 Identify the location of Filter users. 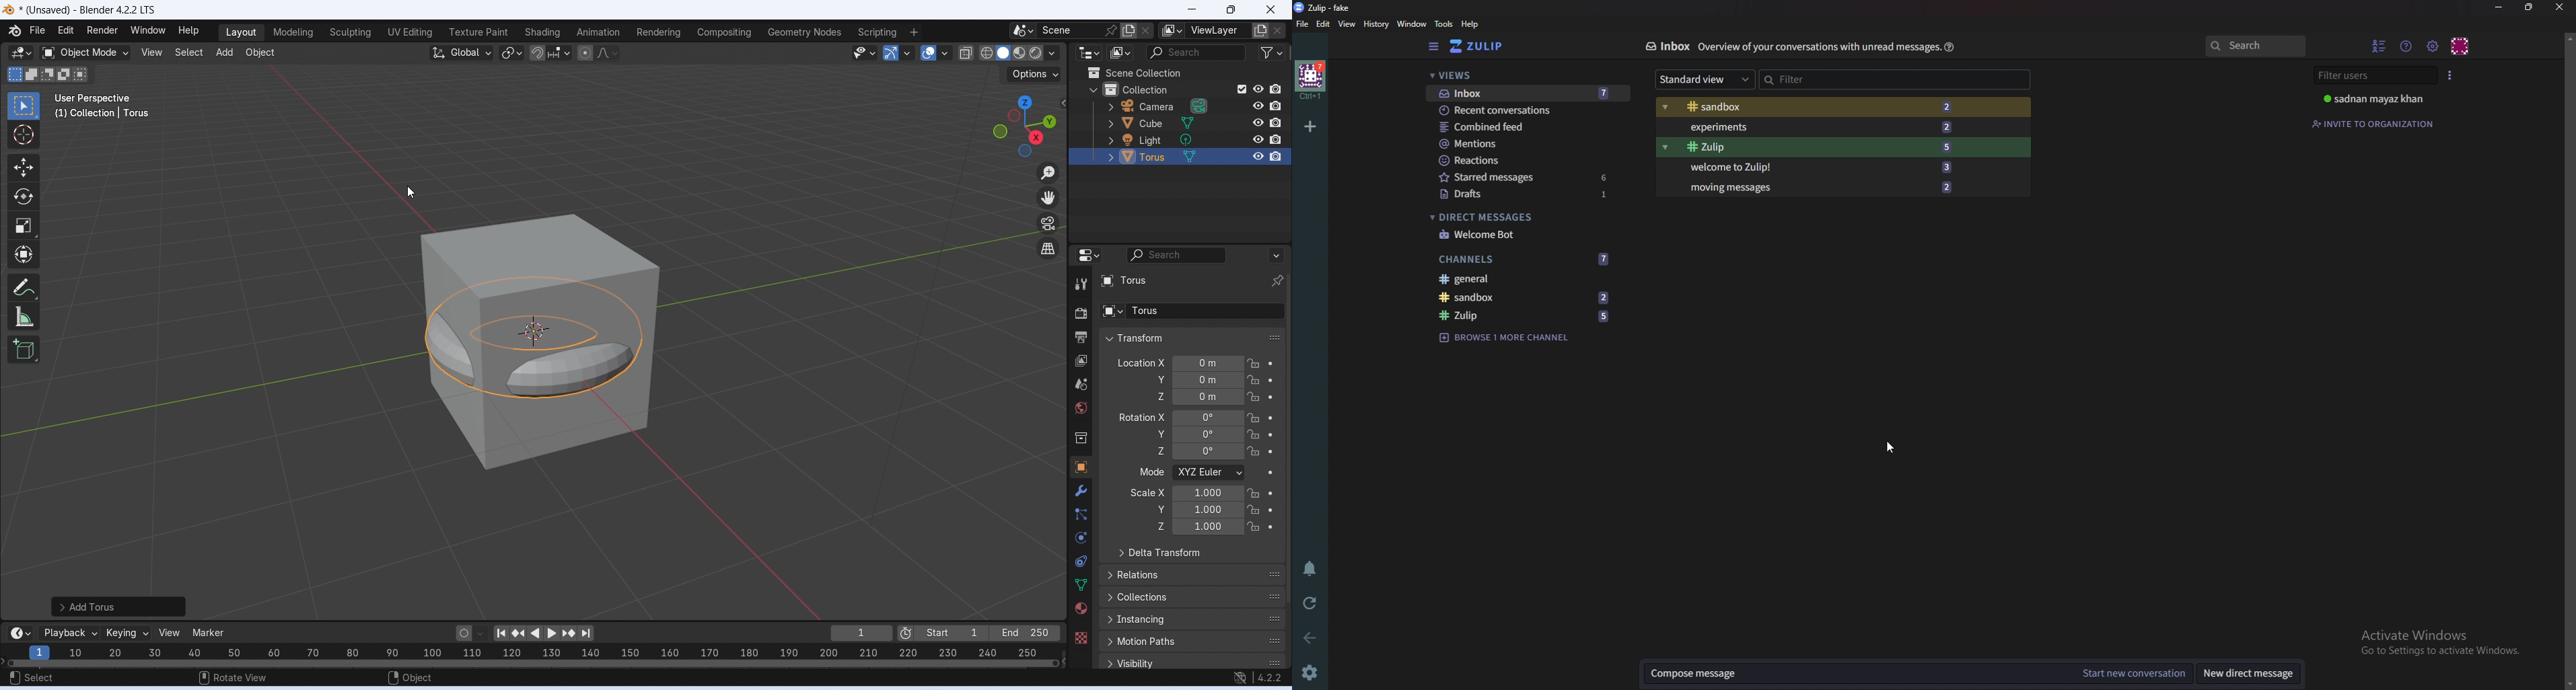
(2373, 76).